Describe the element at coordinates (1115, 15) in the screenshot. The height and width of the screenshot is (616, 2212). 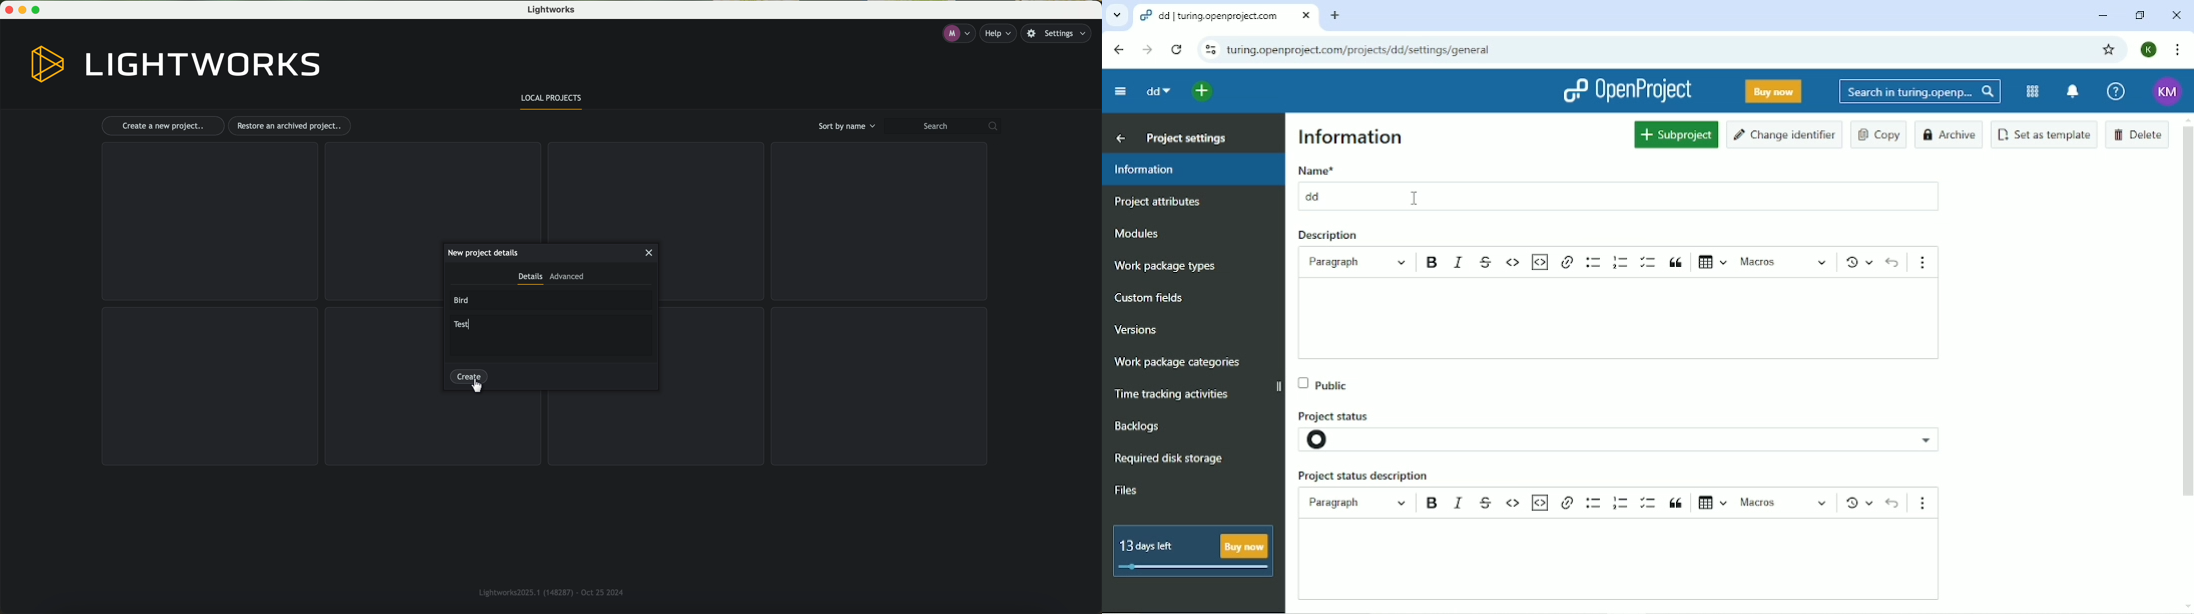
I see `Search tabs` at that location.